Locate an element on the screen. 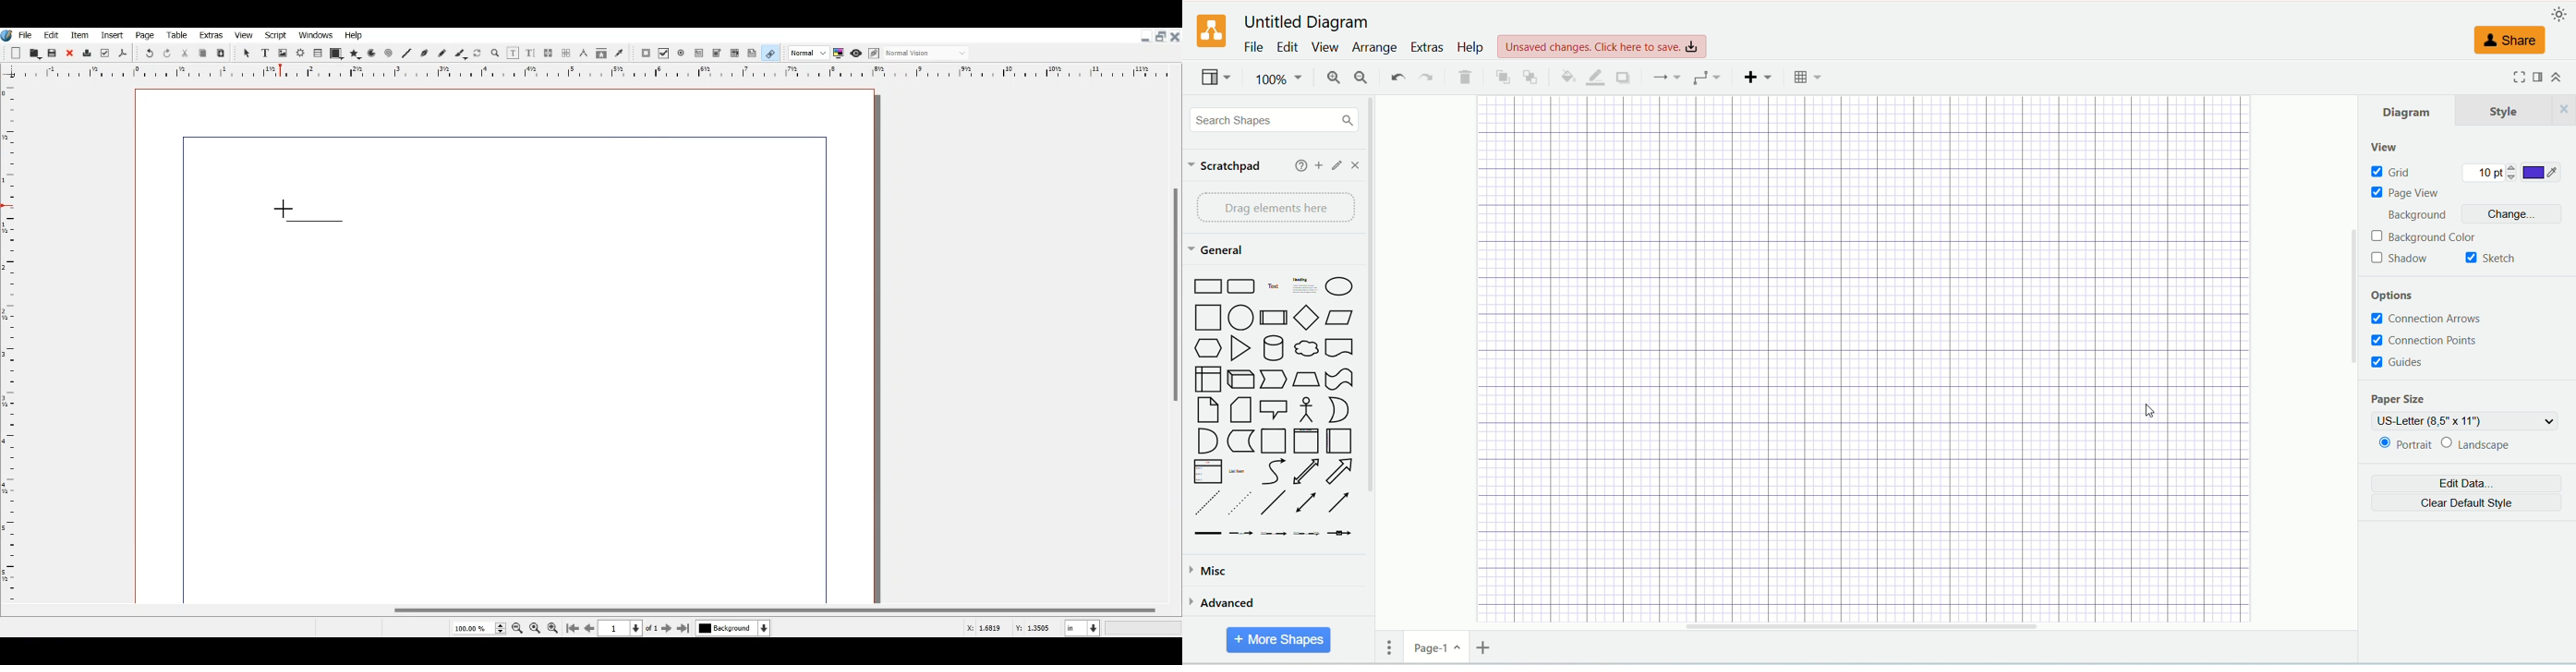 The image size is (2576, 672). PDF Check Box is located at coordinates (664, 54).